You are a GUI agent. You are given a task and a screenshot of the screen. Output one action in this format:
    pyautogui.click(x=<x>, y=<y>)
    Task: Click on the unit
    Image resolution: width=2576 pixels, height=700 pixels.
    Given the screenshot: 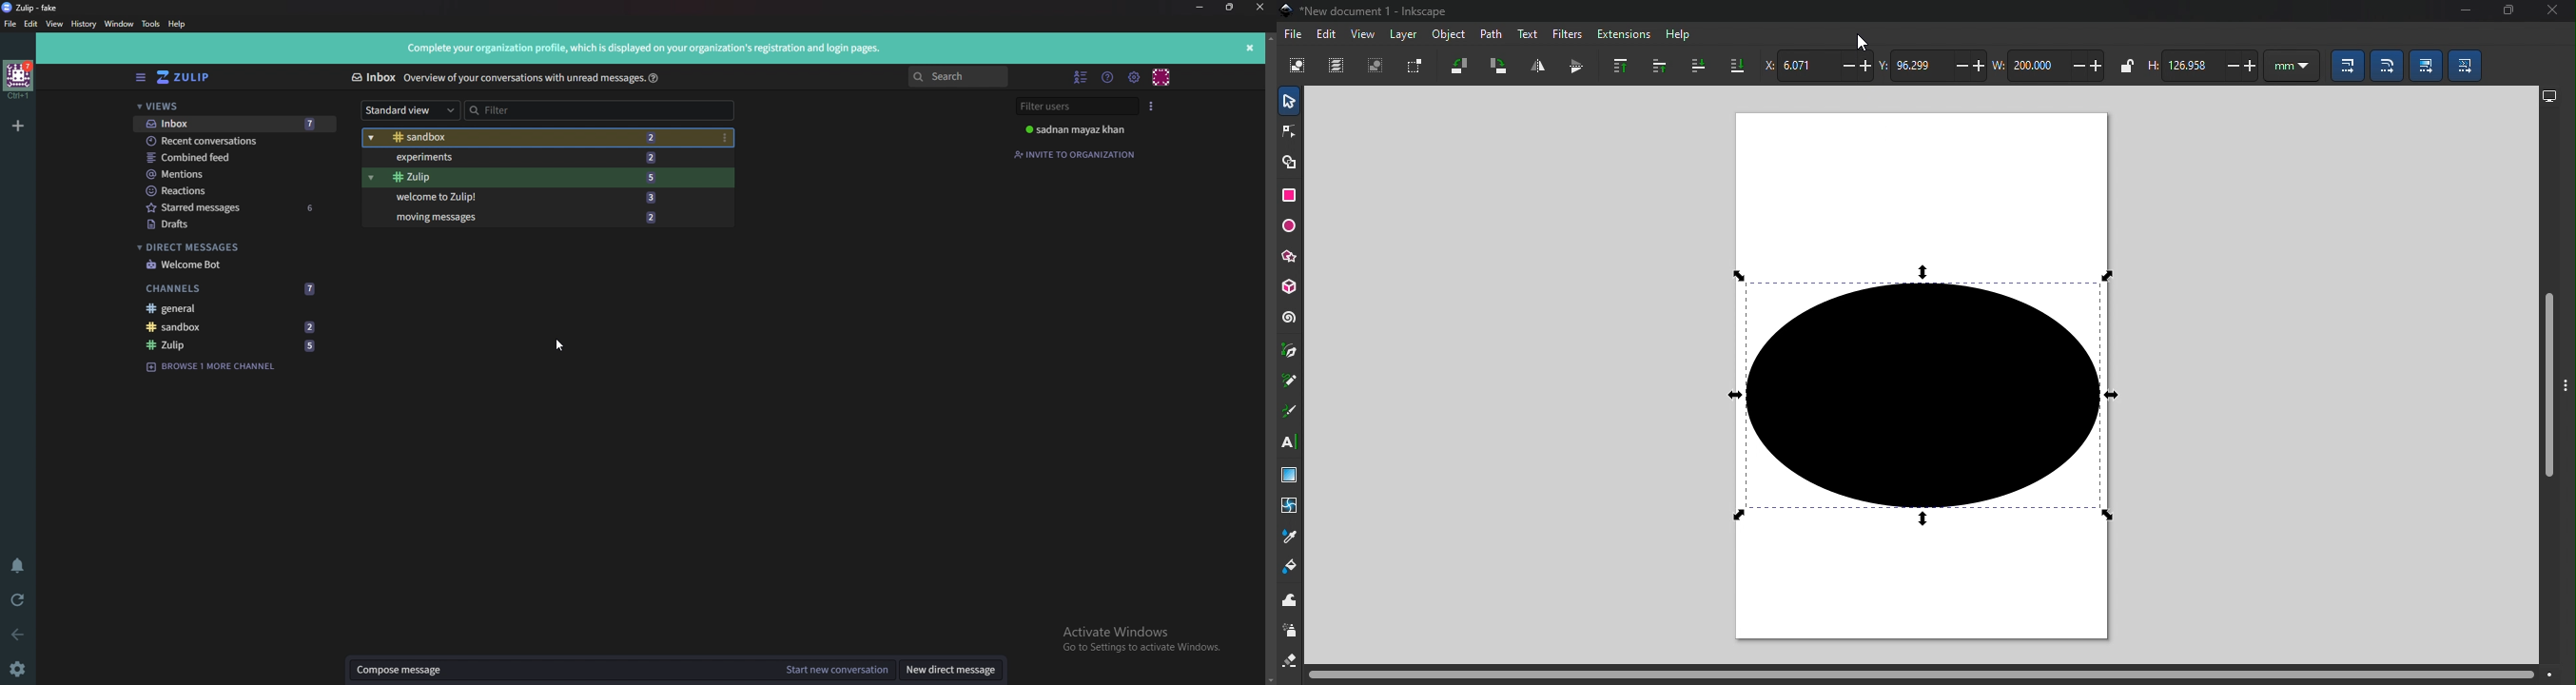 What is the action you would take?
    pyautogui.click(x=2290, y=65)
    